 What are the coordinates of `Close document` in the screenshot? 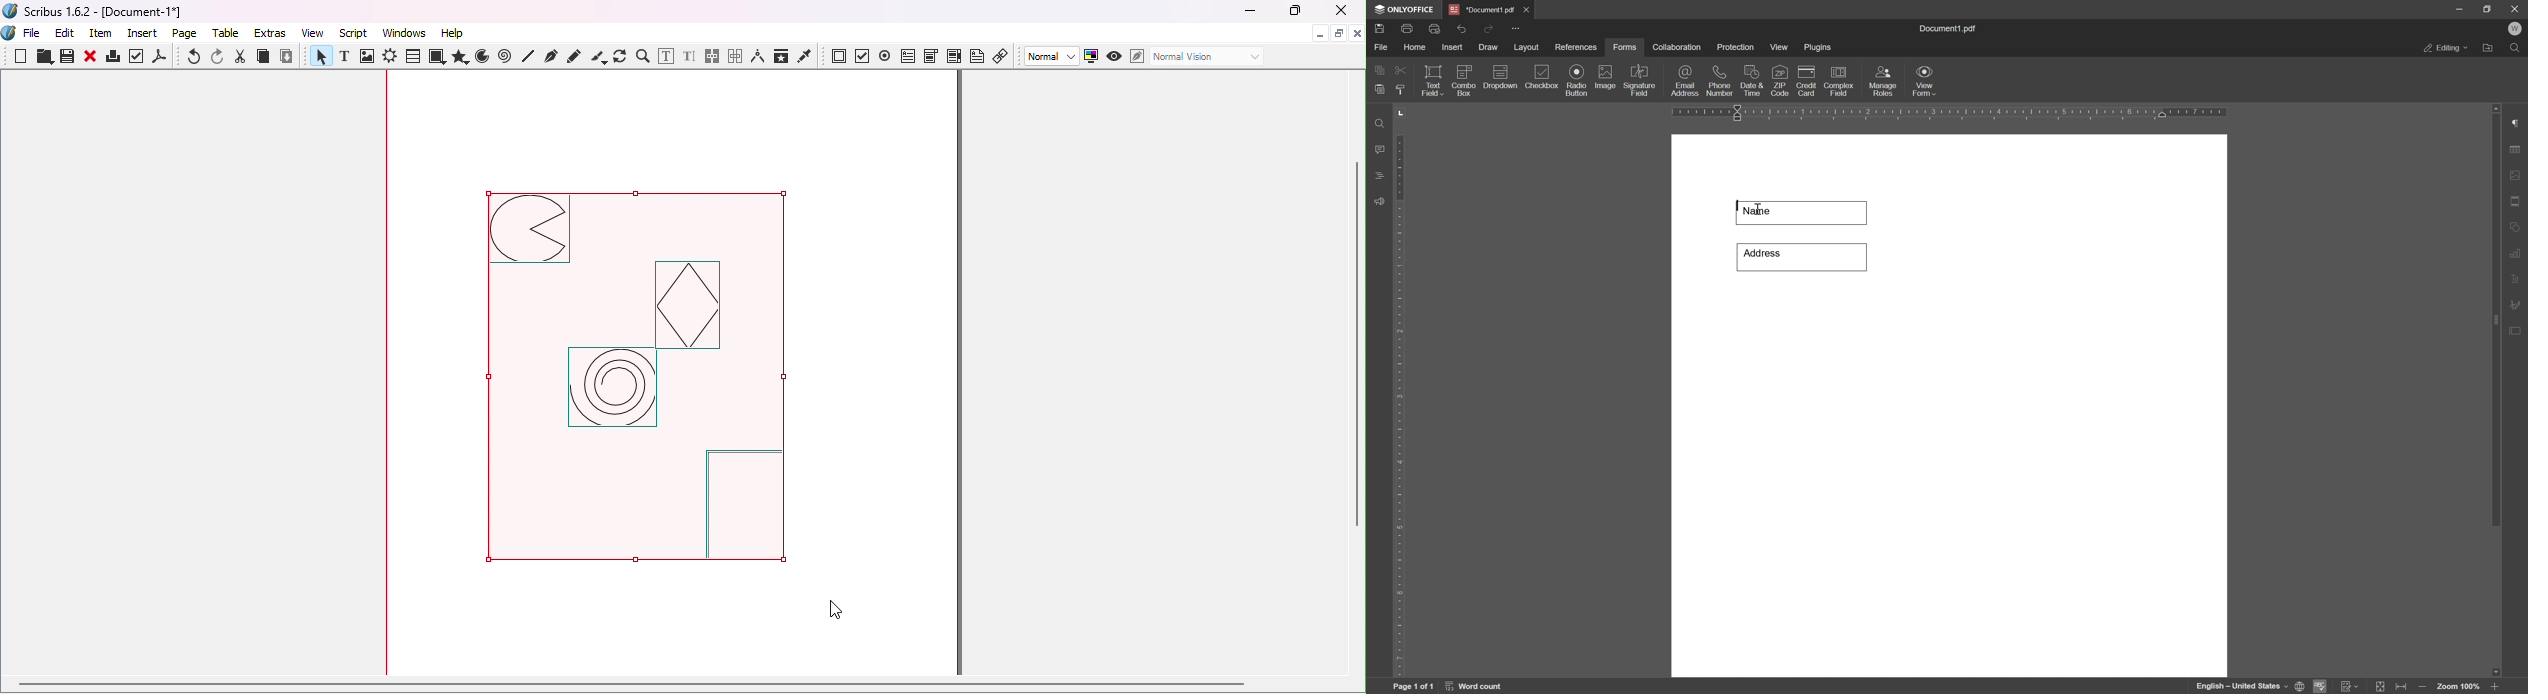 It's located at (1357, 34).